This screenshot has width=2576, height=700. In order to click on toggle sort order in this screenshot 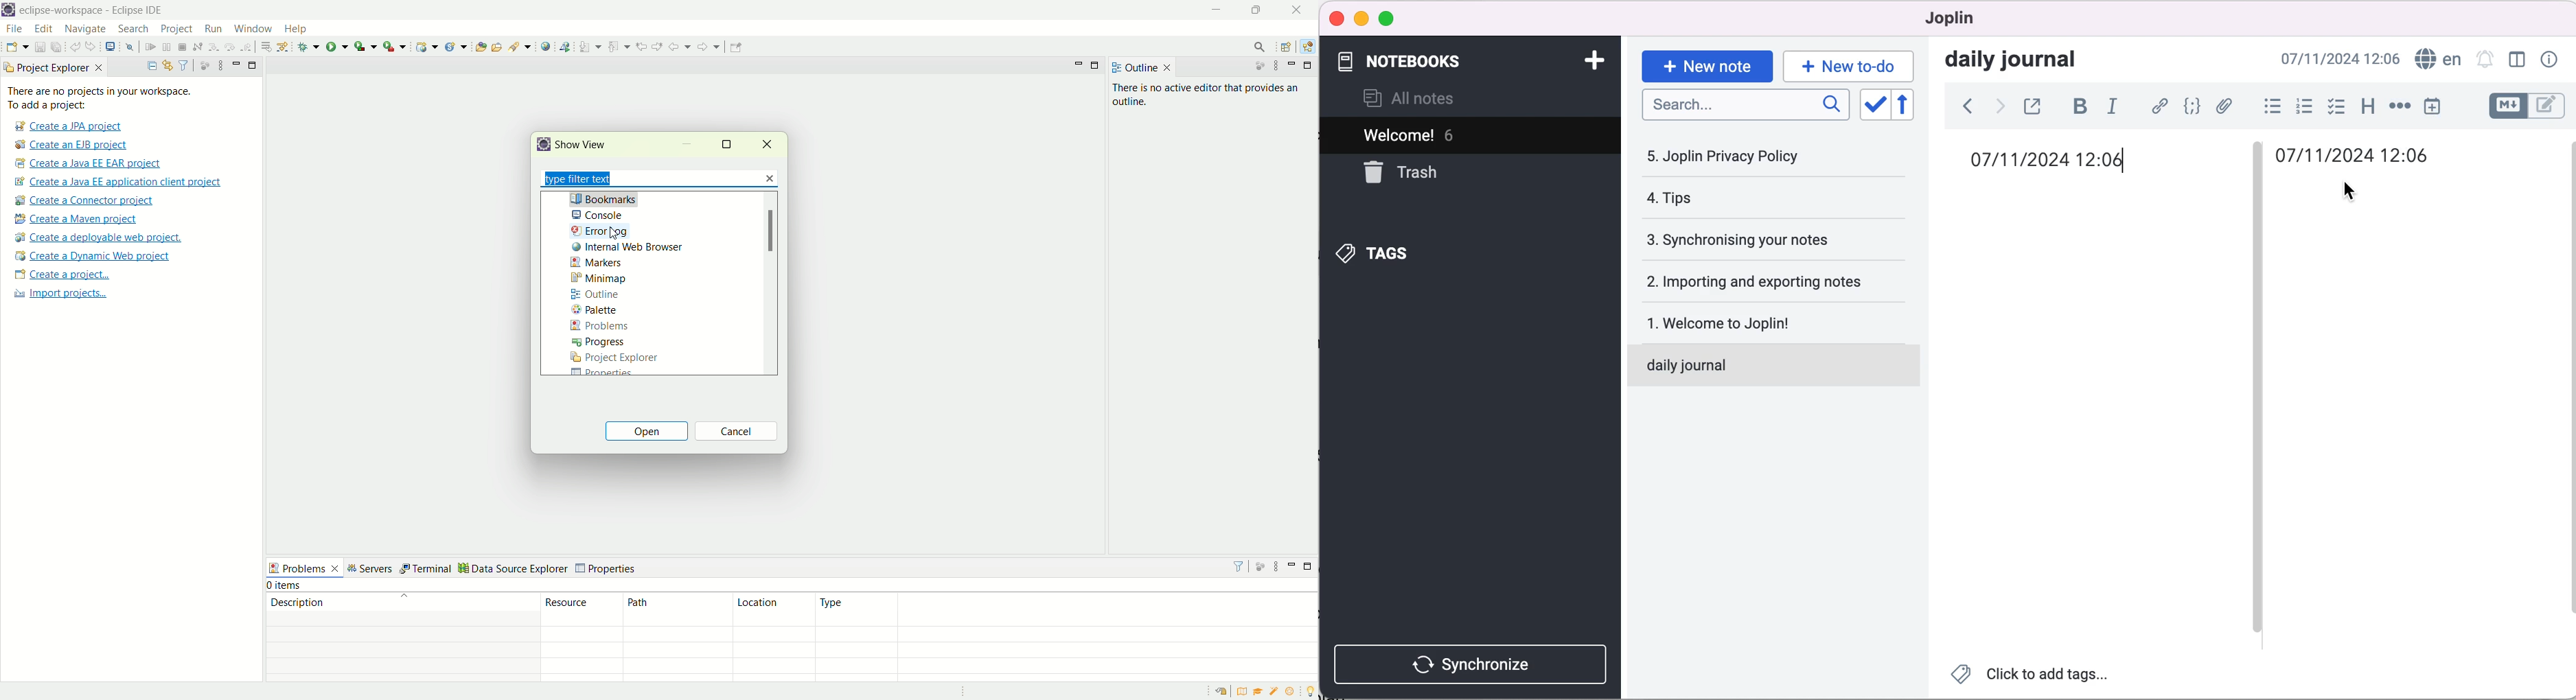, I will do `click(1875, 105)`.